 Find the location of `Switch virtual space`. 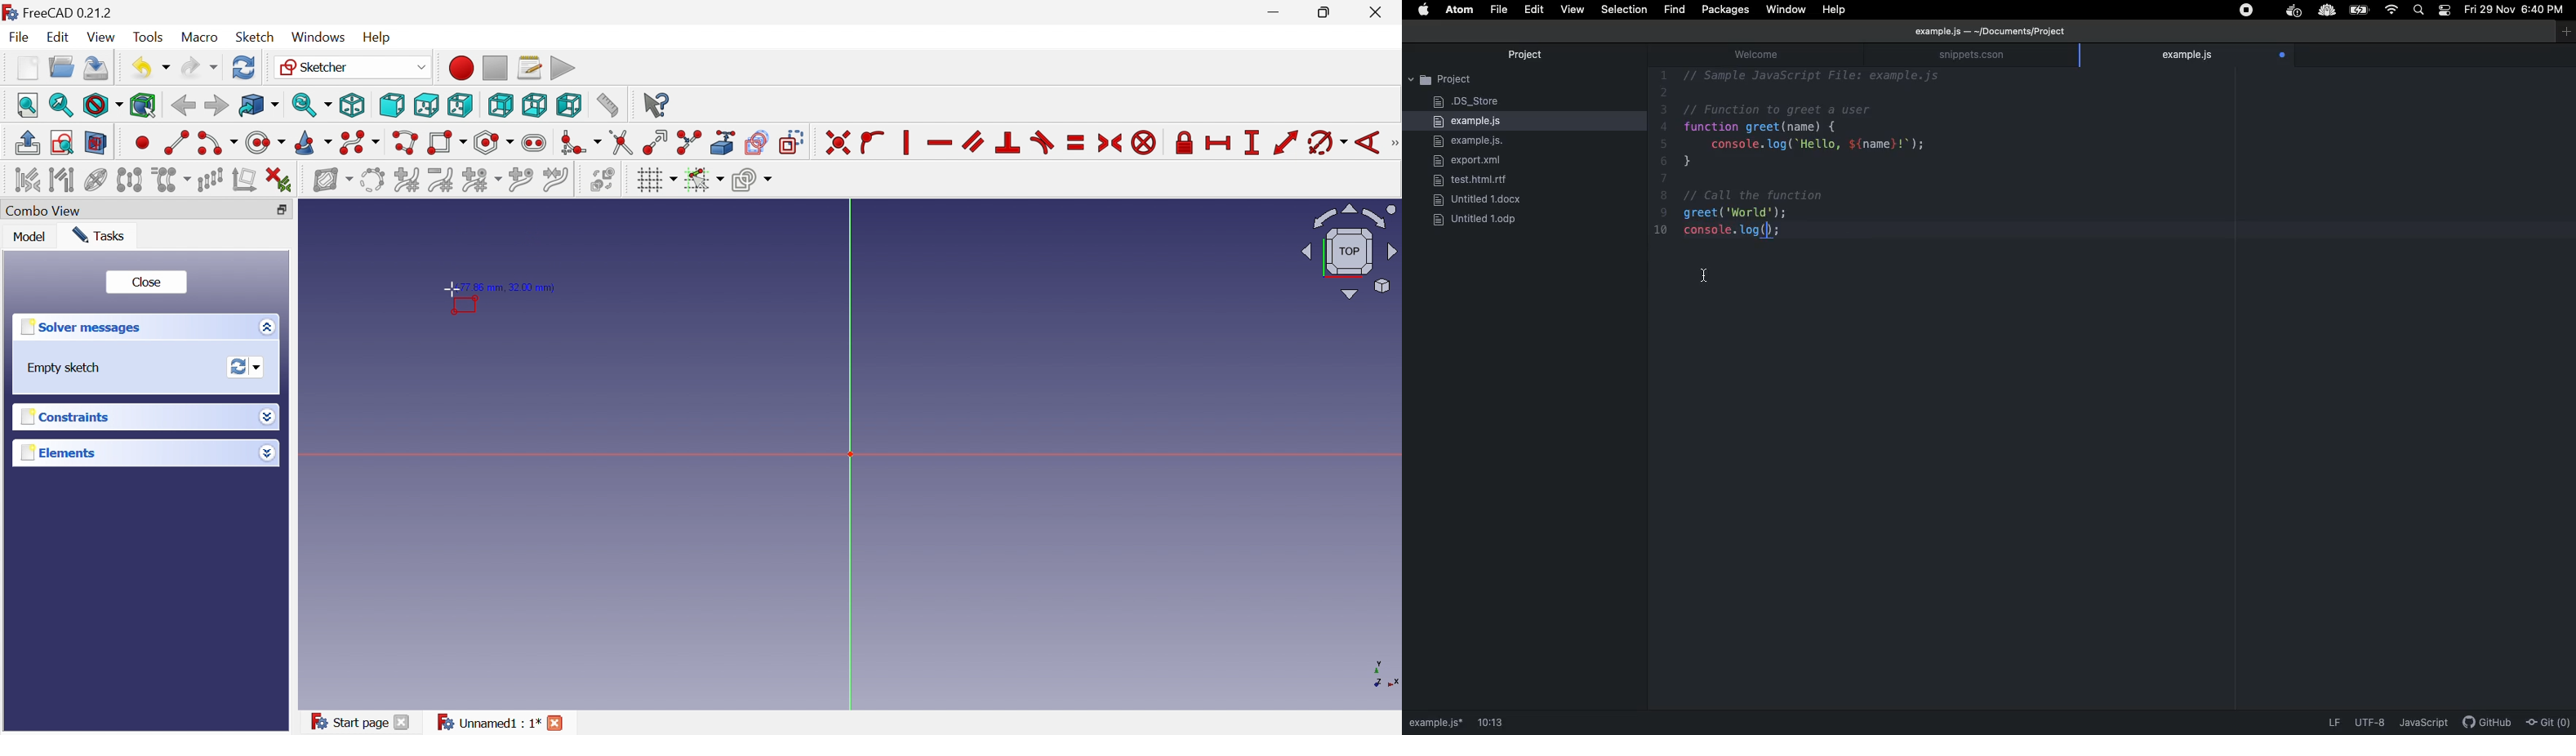

Switch virtual space is located at coordinates (603, 179).